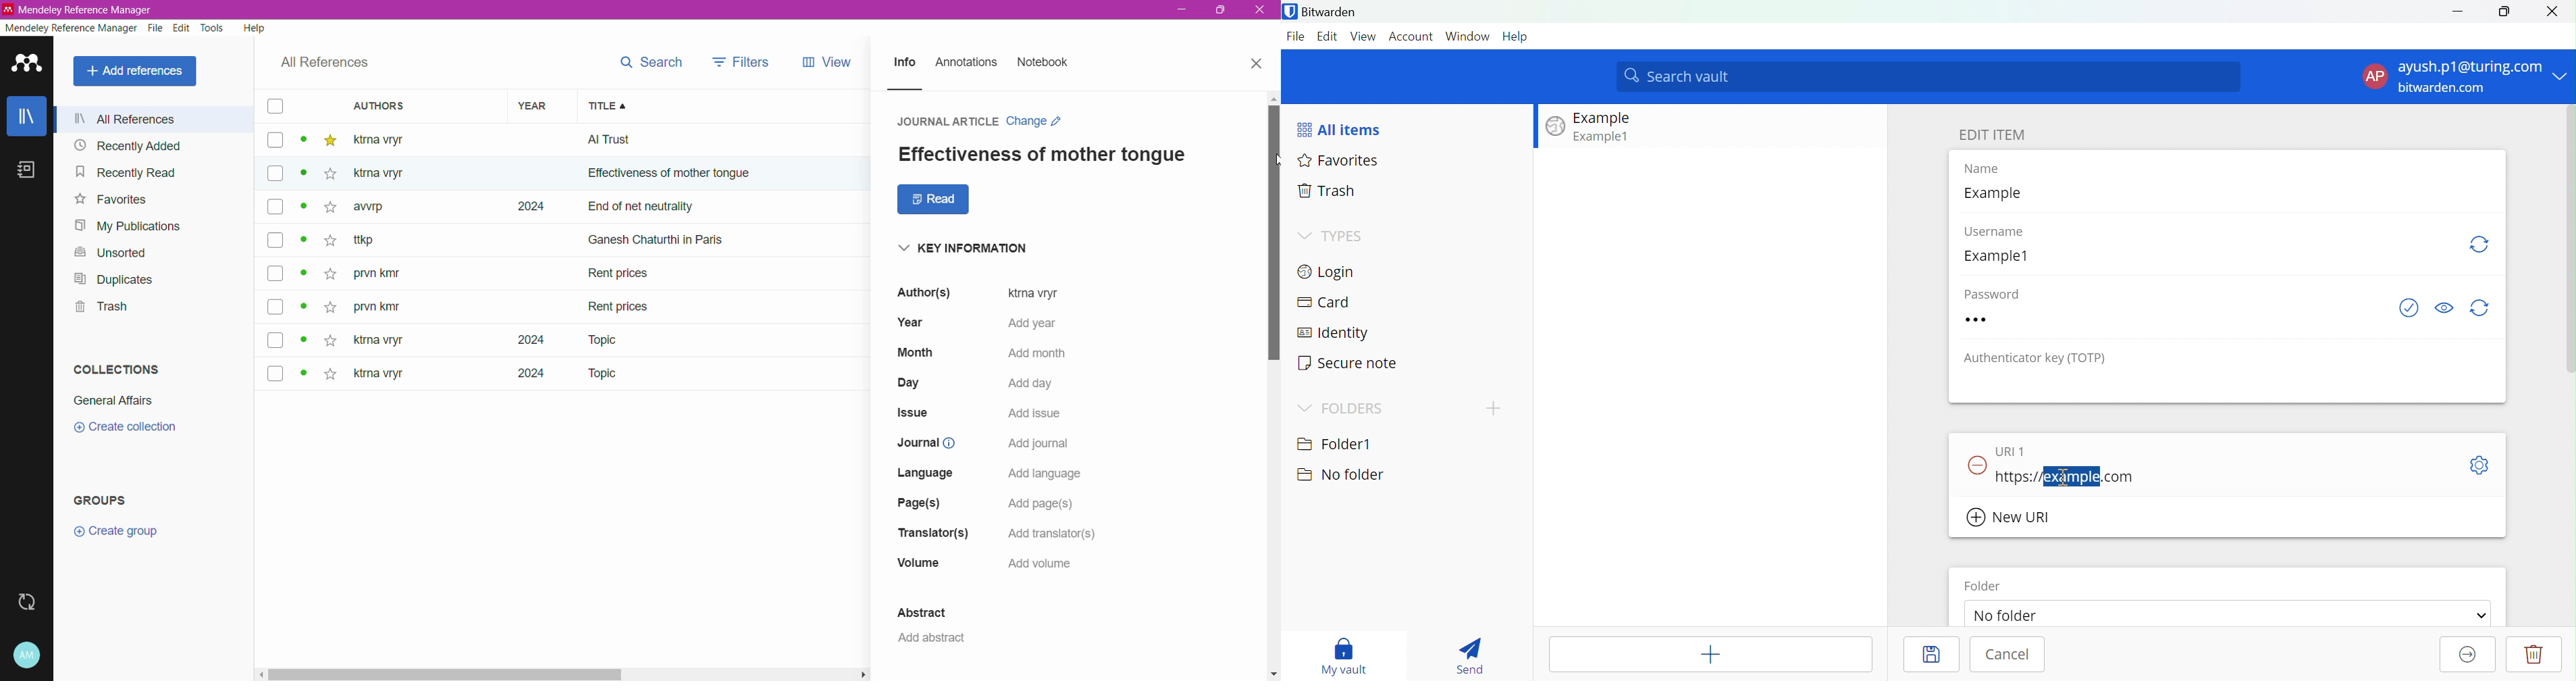 This screenshot has width=2576, height=700. I want to click on Username, so click(2002, 232).